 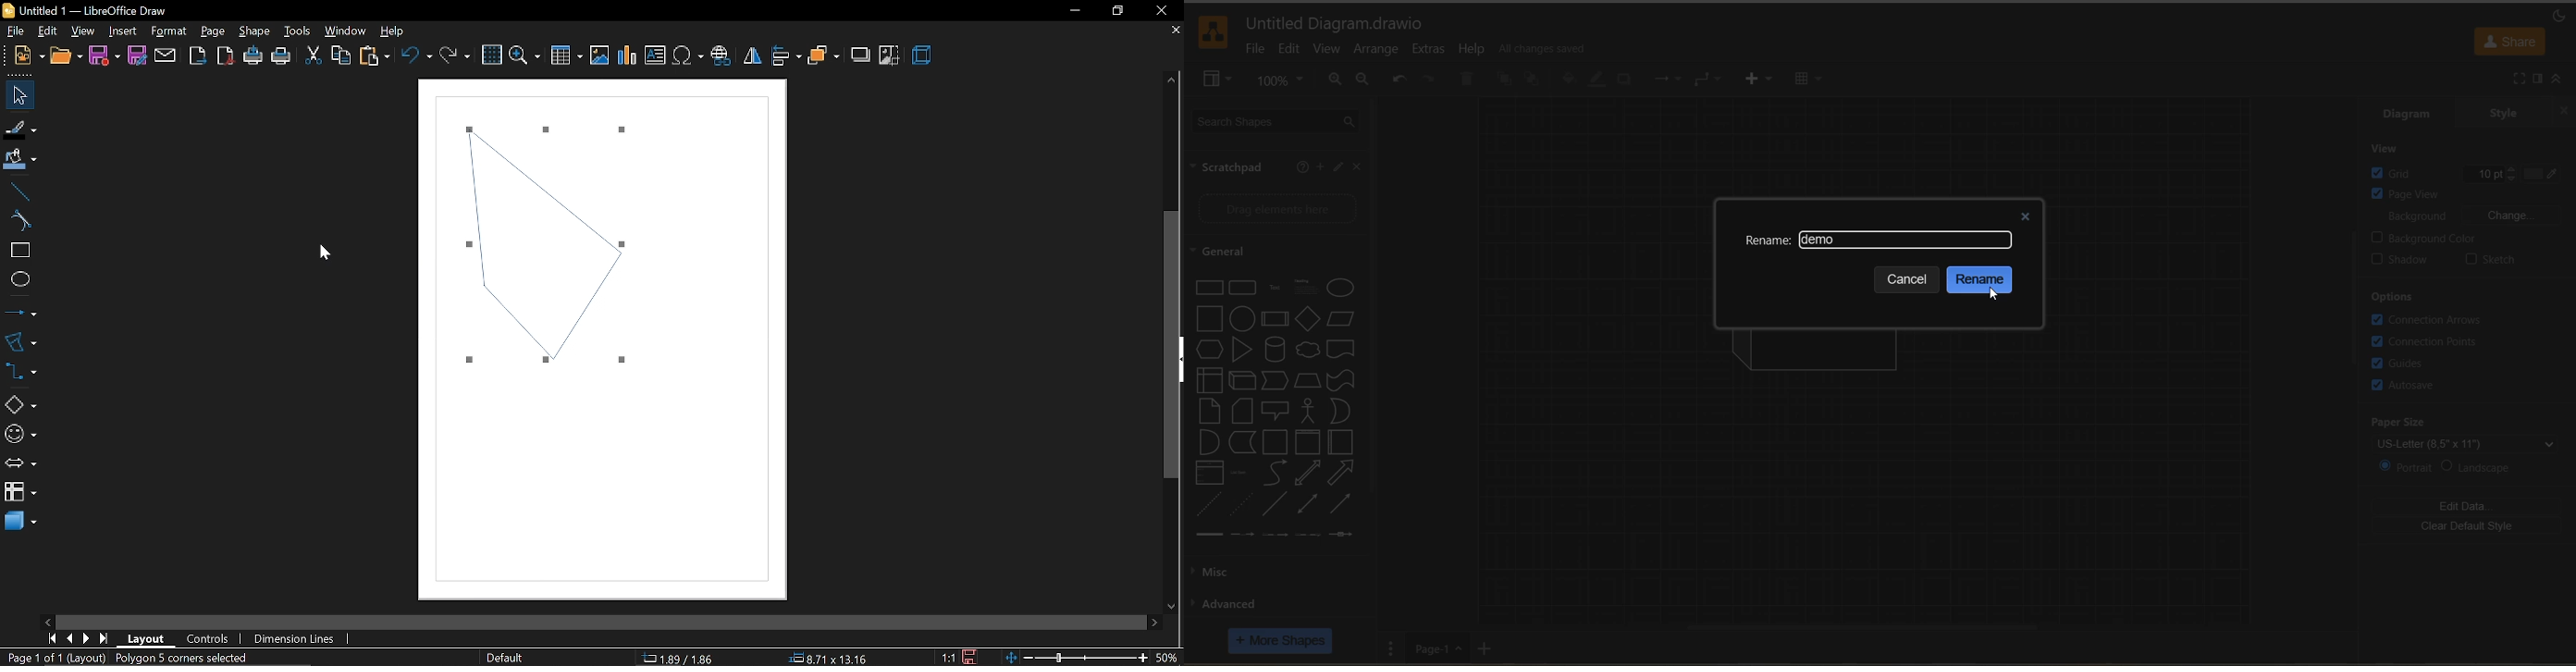 I want to click on save, so click(x=105, y=56).